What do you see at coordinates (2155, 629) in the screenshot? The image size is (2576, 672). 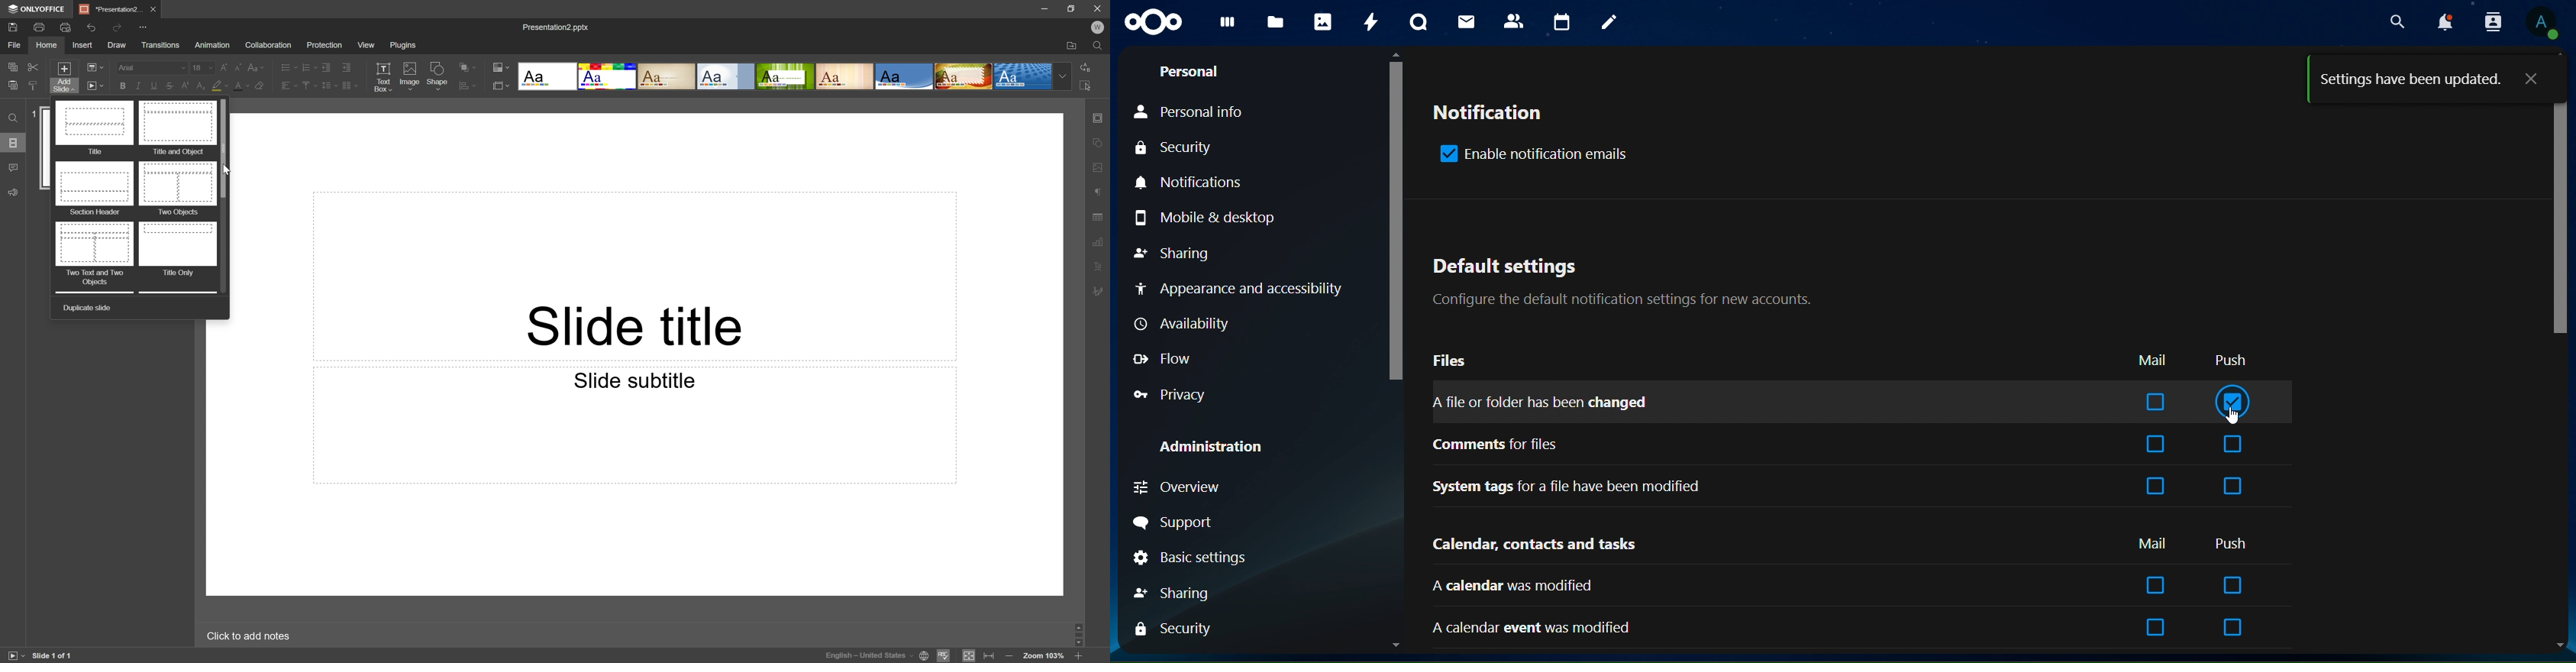 I see `box` at bounding box center [2155, 629].